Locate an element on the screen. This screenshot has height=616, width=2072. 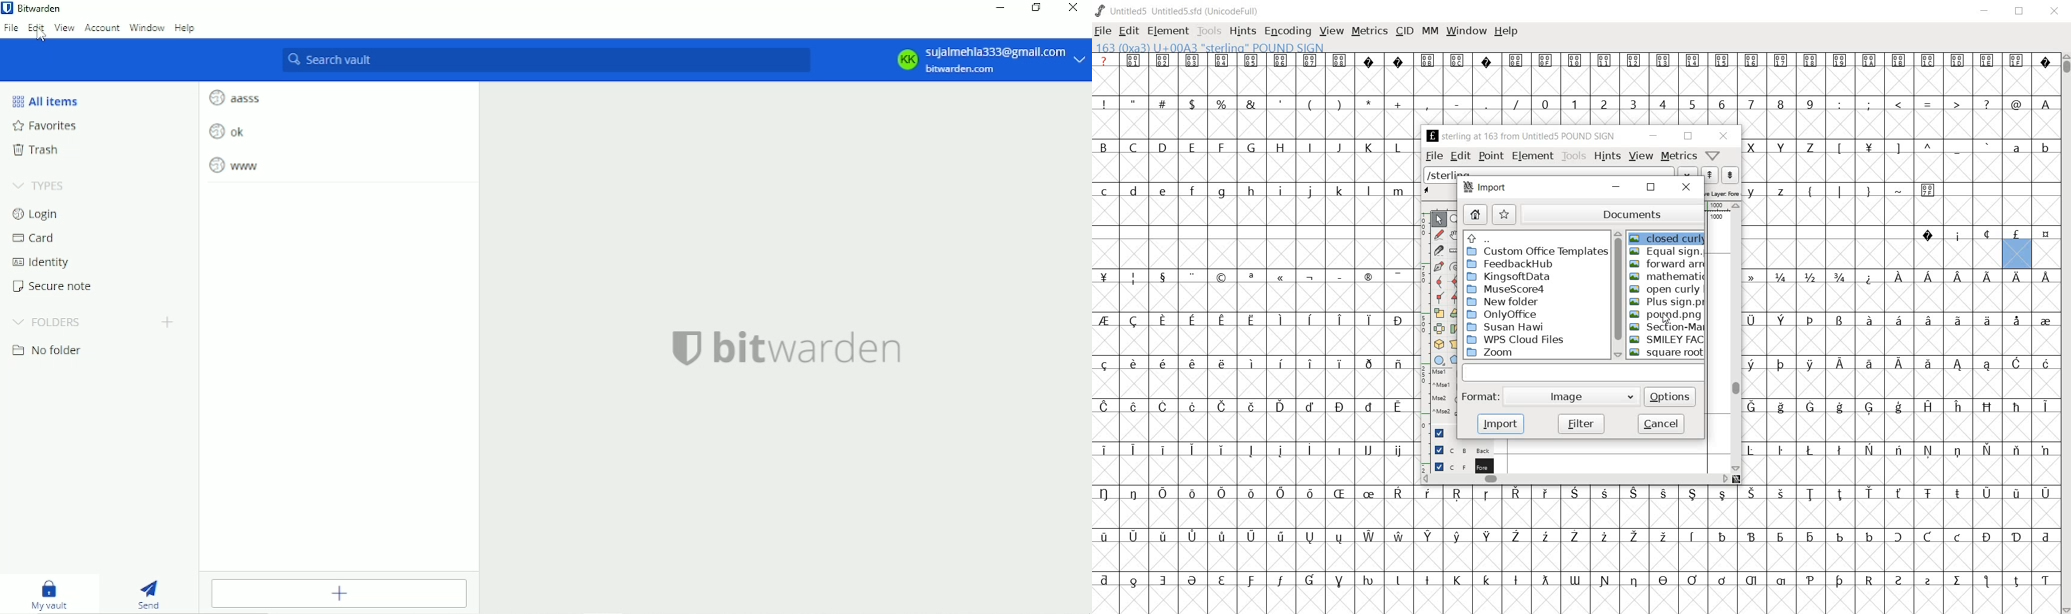
mathematic is located at coordinates (1665, 275).